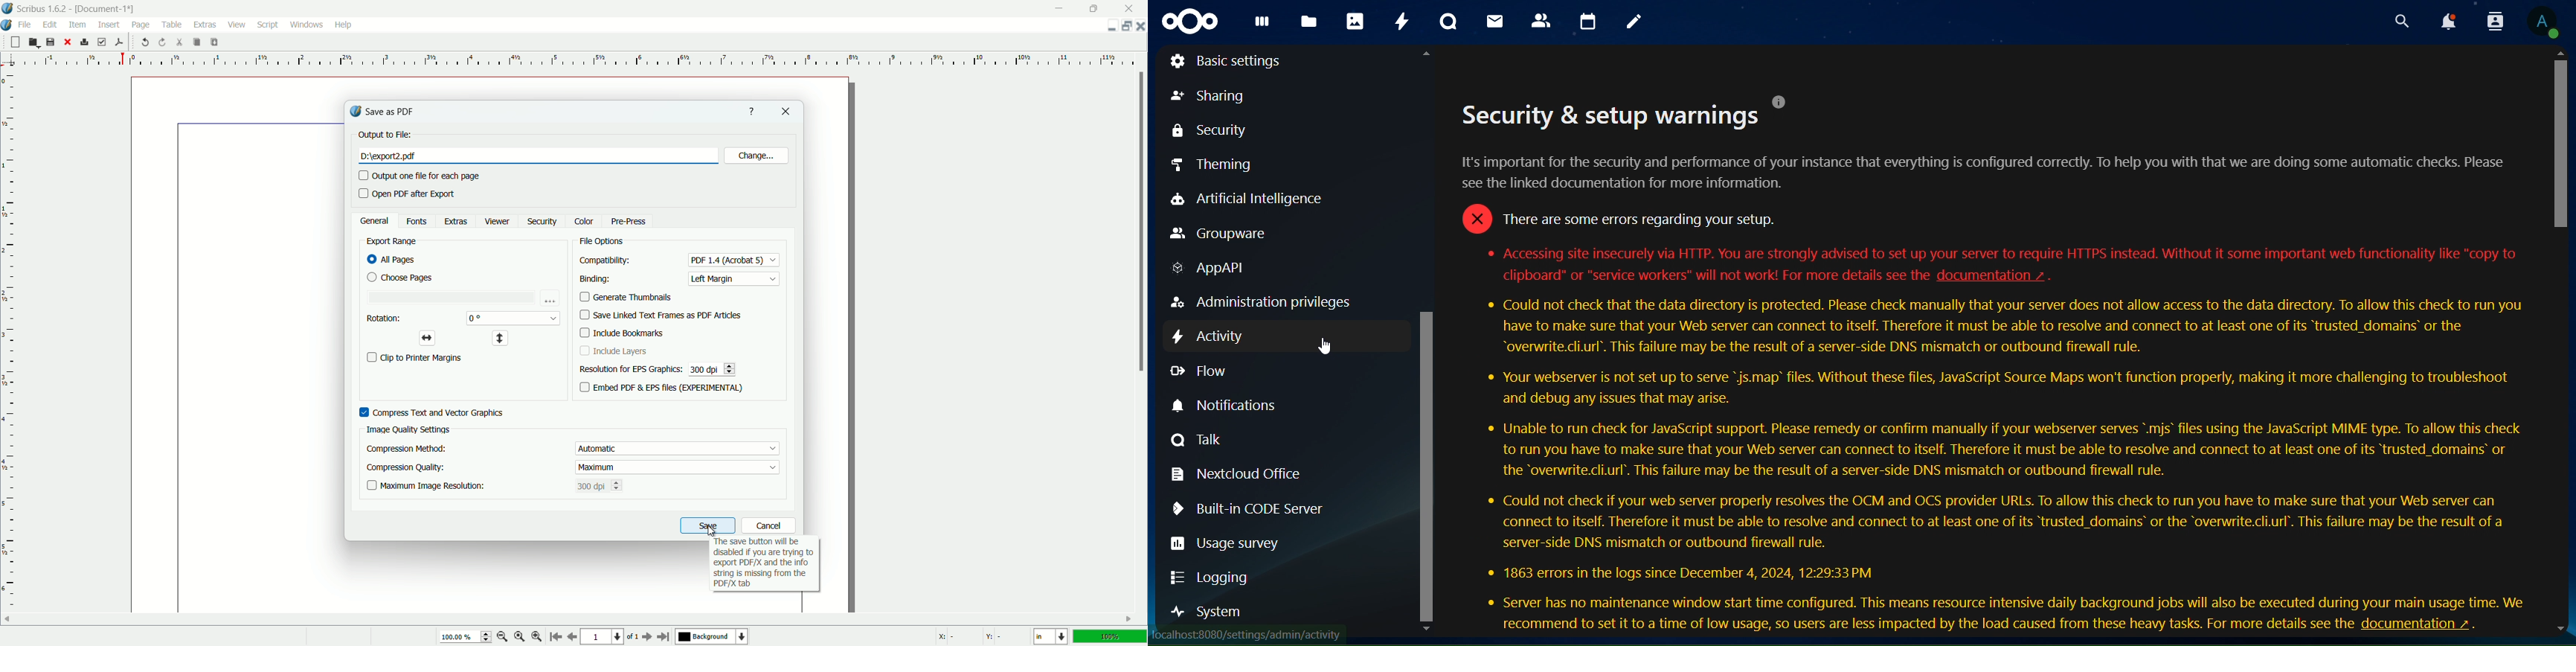  I want to click on redo, so click(161, 42).